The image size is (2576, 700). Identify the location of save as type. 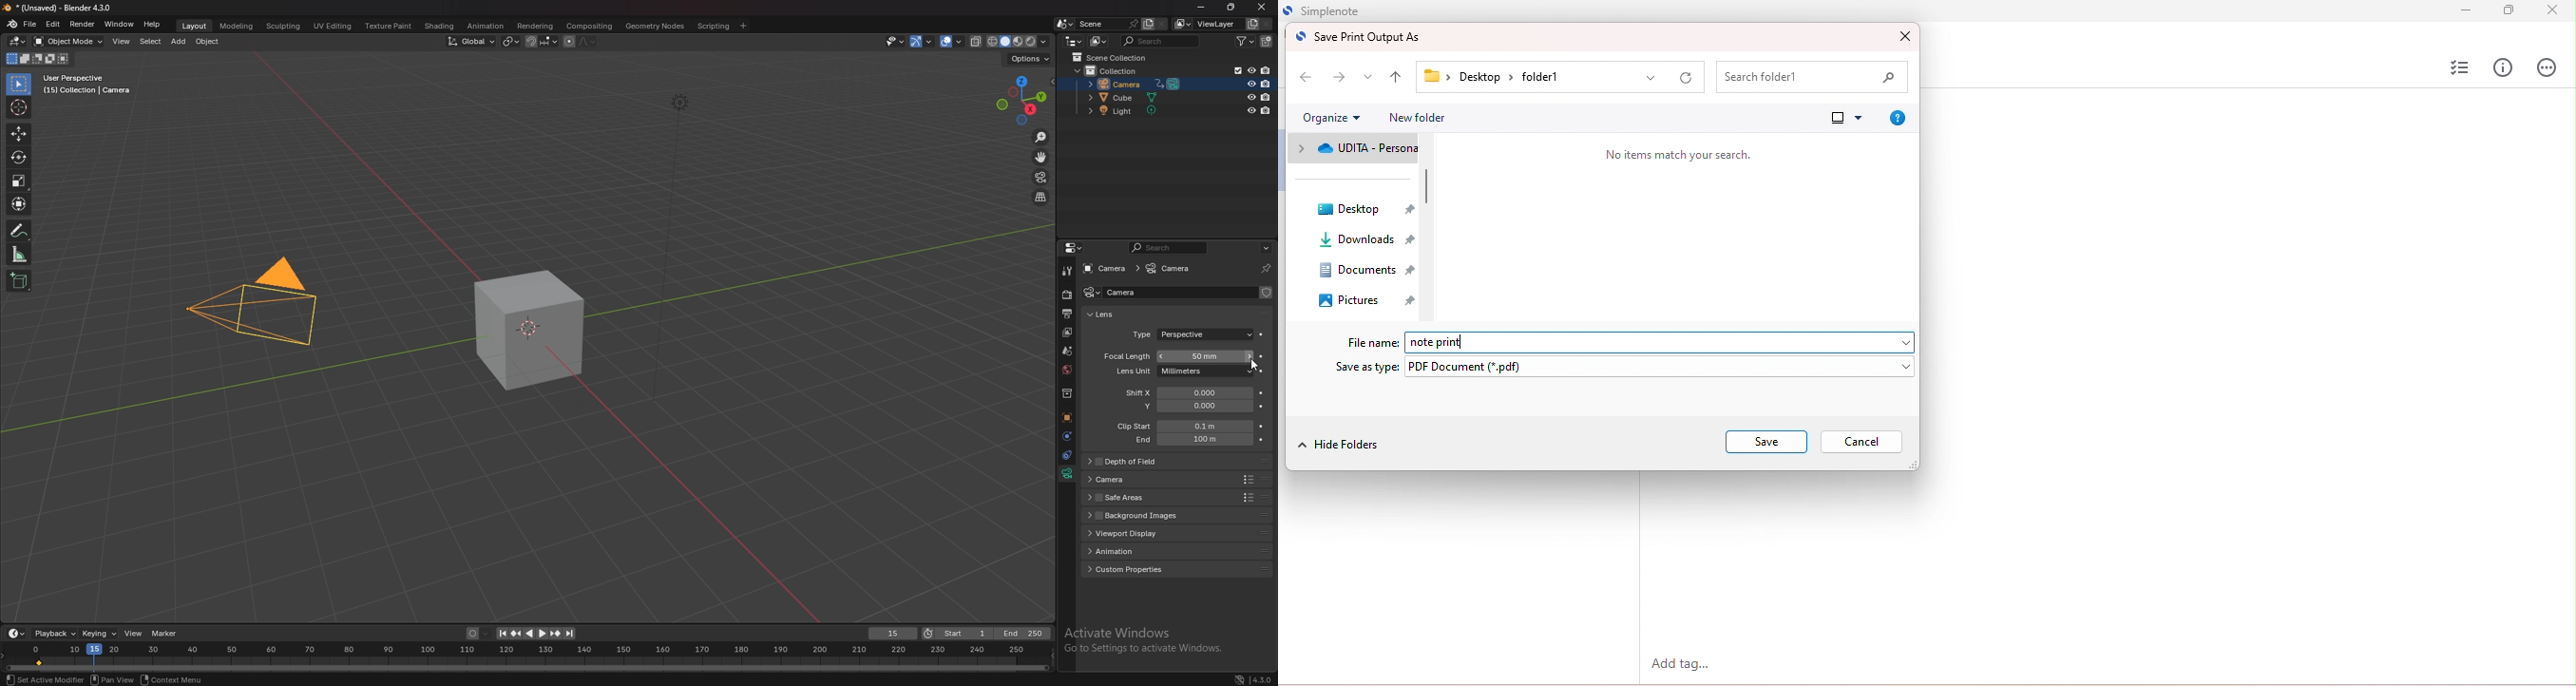
(1369, 367).